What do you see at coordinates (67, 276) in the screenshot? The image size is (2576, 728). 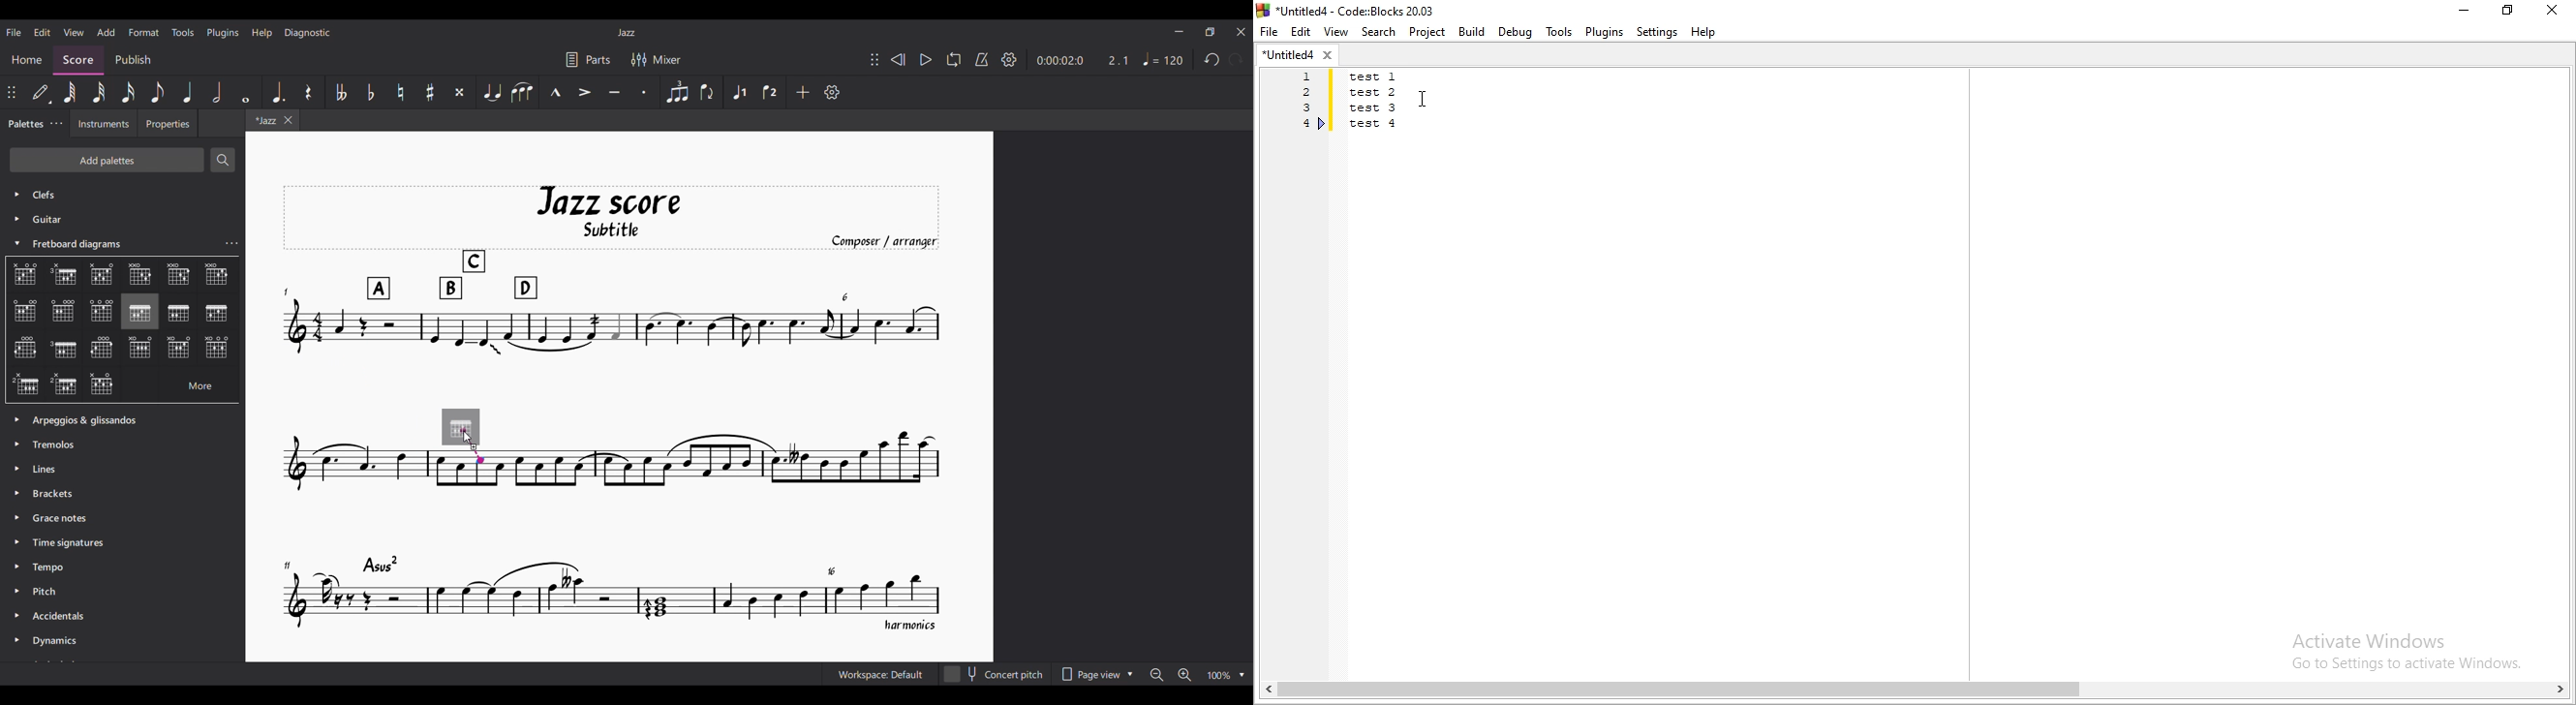 I see `Chart 2` at bounding box center [67, 276].